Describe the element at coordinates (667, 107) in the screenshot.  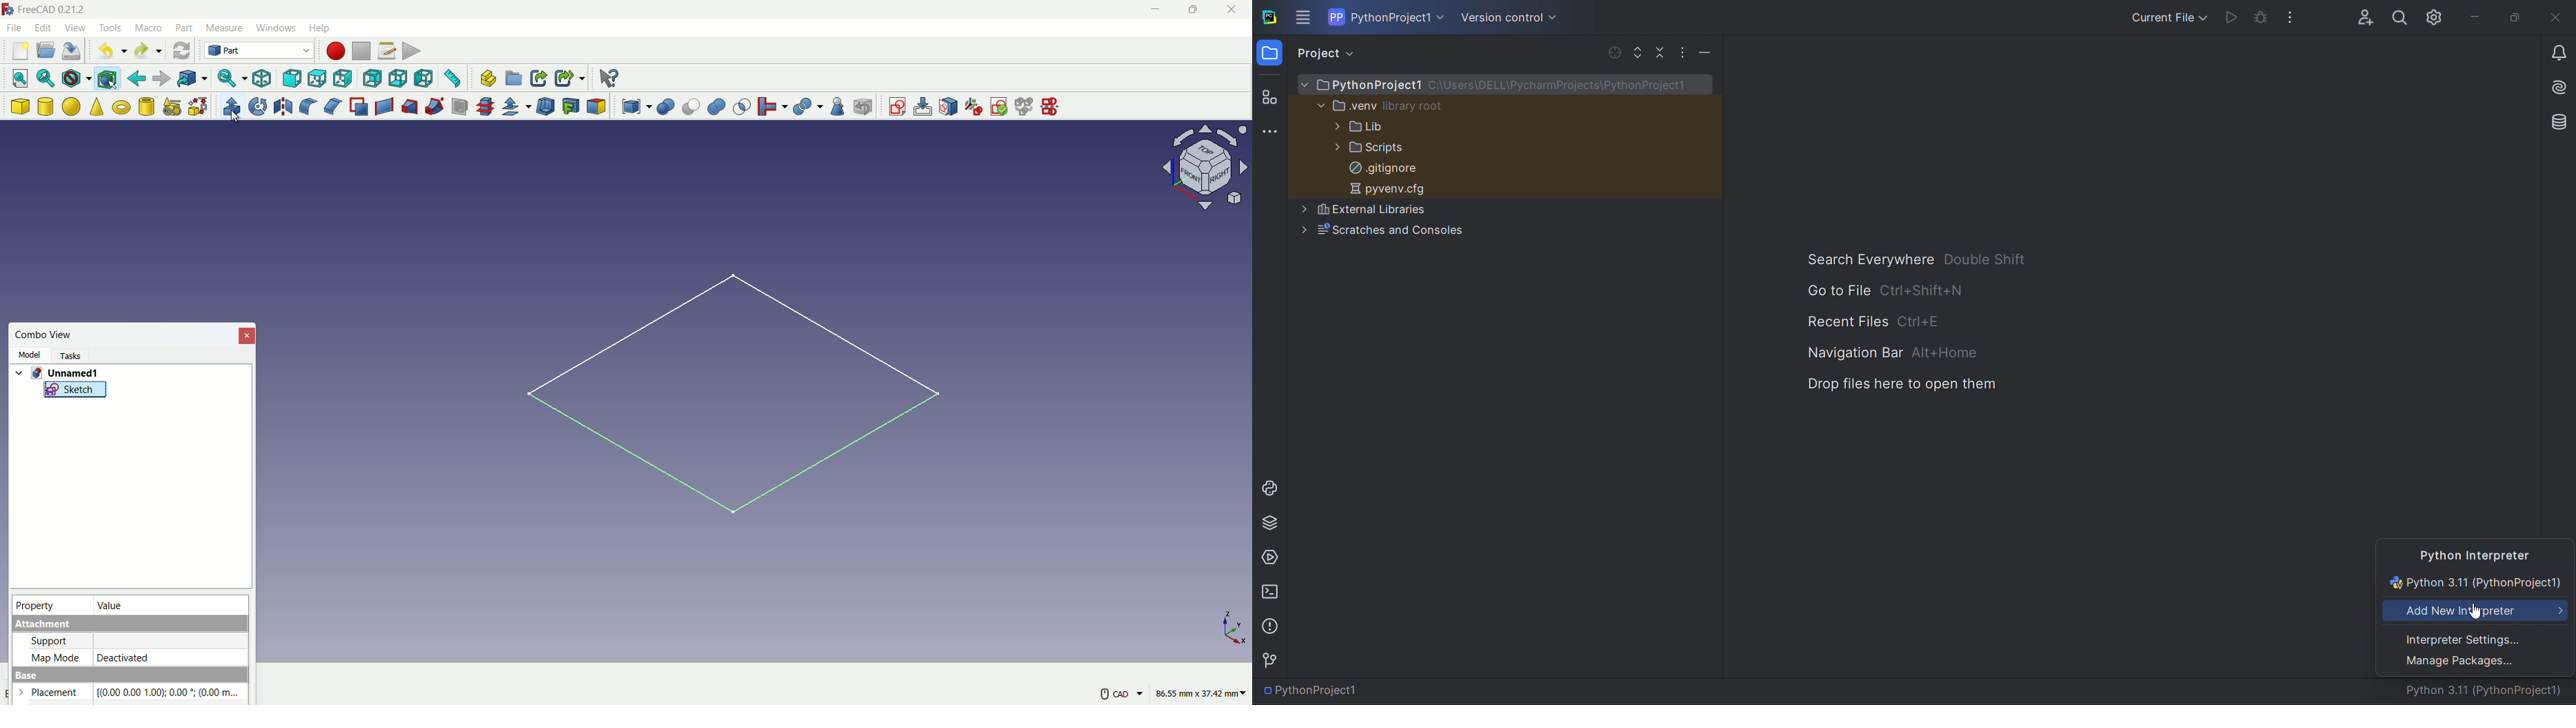
I see `boolean` at that location.